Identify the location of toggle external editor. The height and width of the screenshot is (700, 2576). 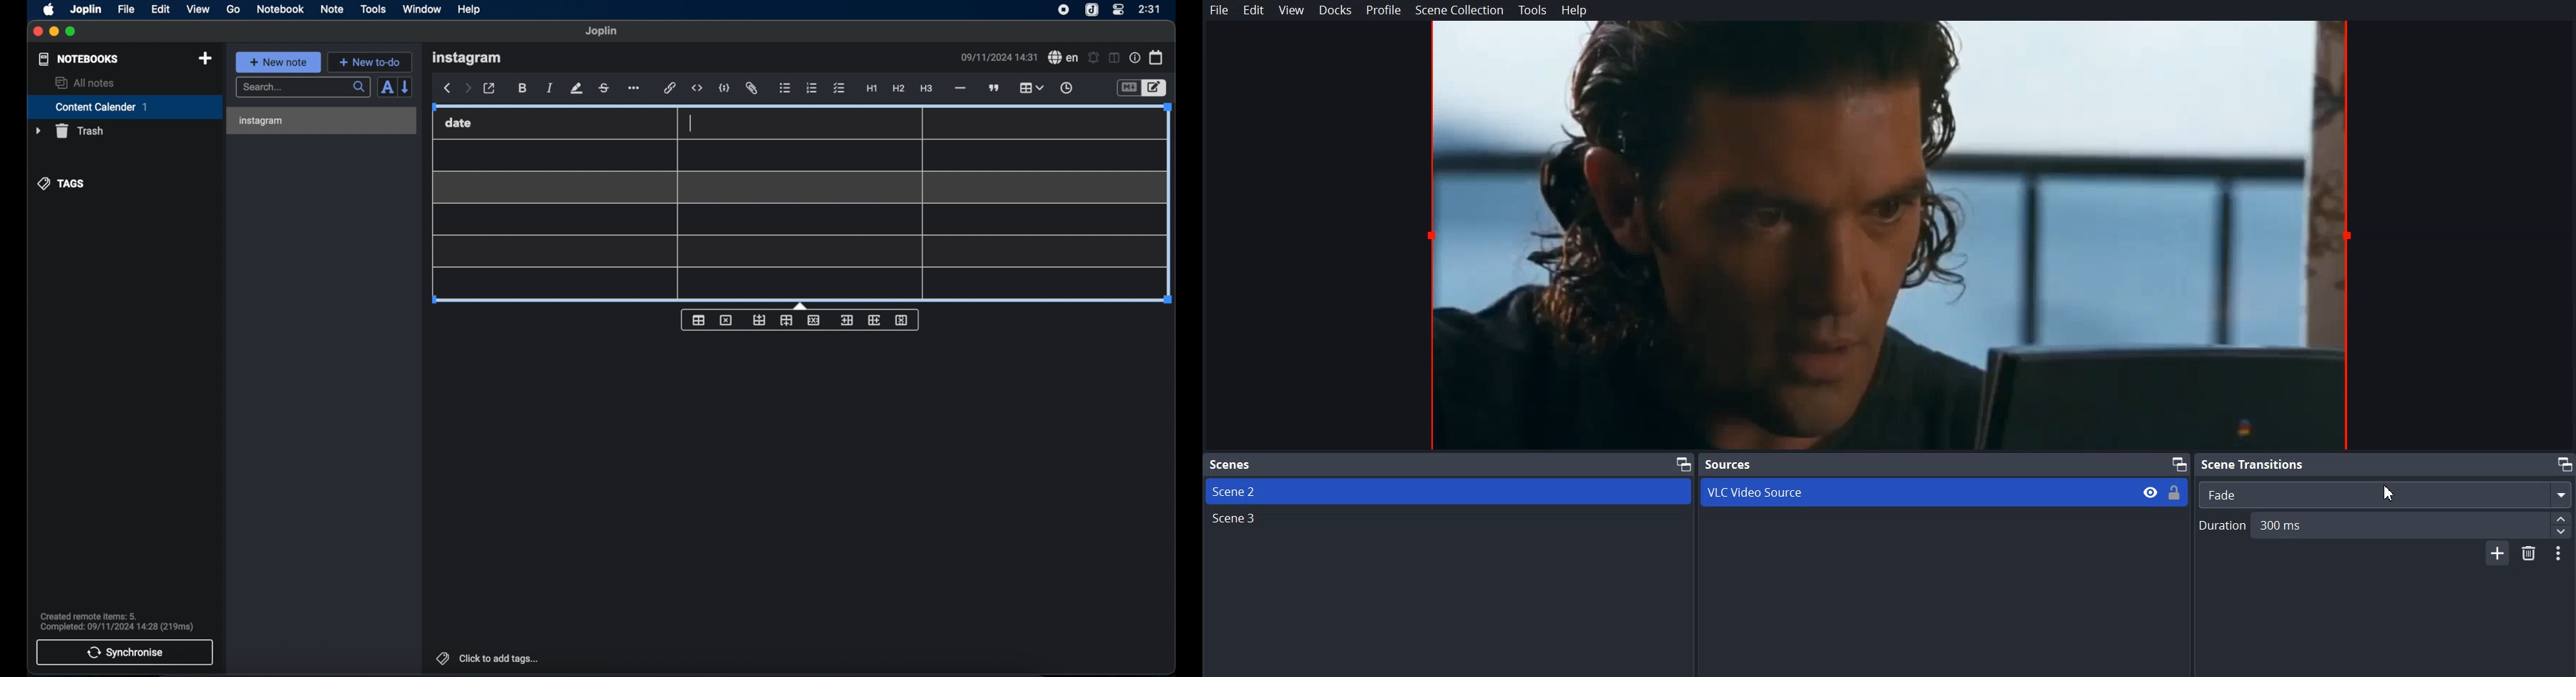
(489, 88).